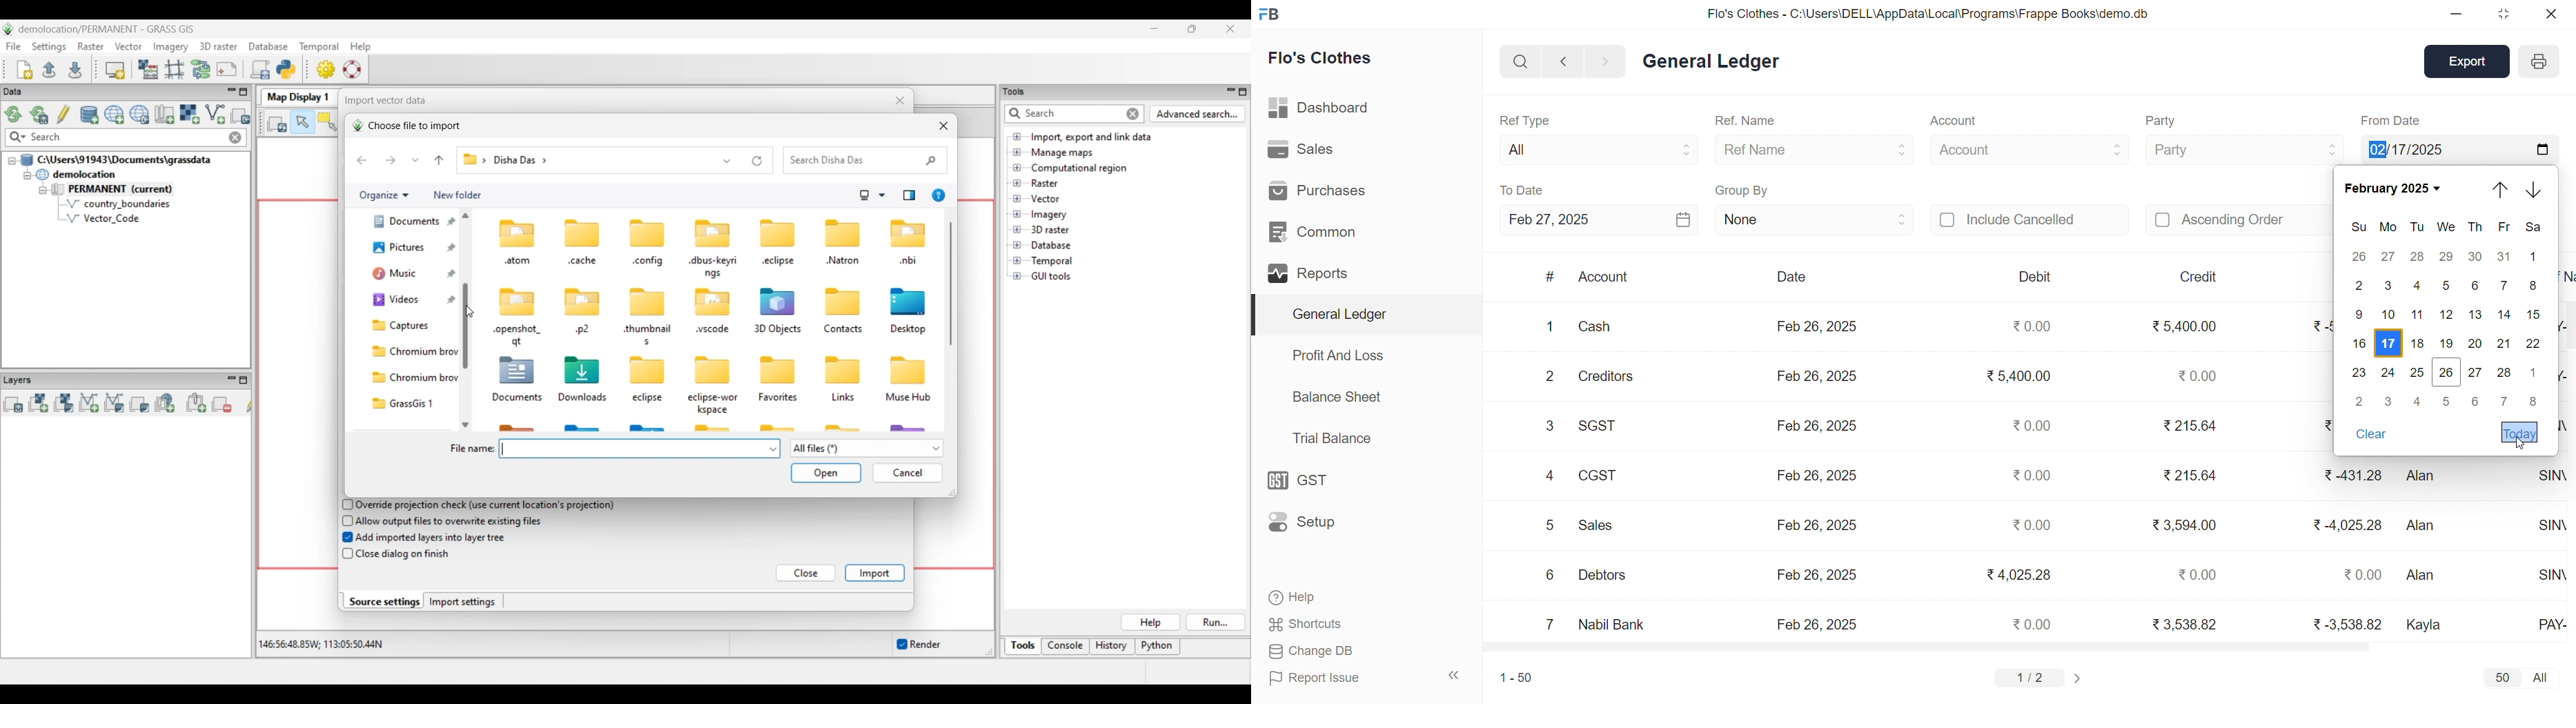  I want to click on Sales, so click(1600, 523).